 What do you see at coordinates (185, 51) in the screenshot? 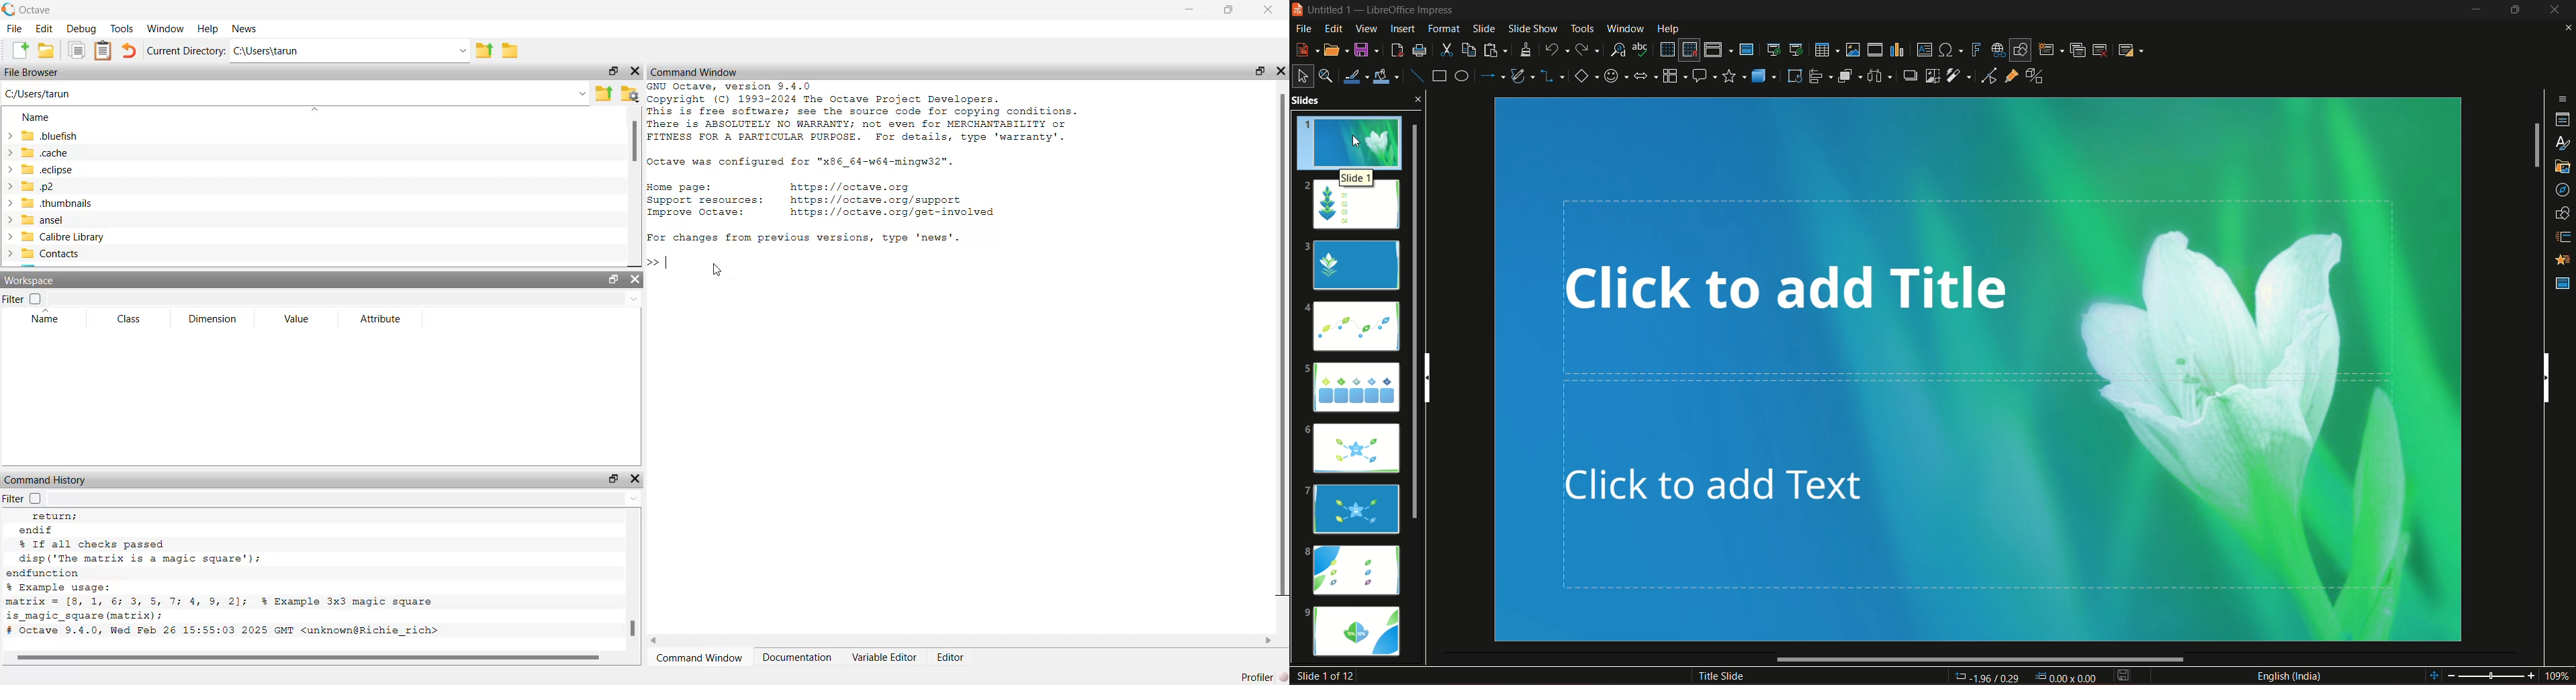
I see `Current Directory:` at bounding box center [185, 51].